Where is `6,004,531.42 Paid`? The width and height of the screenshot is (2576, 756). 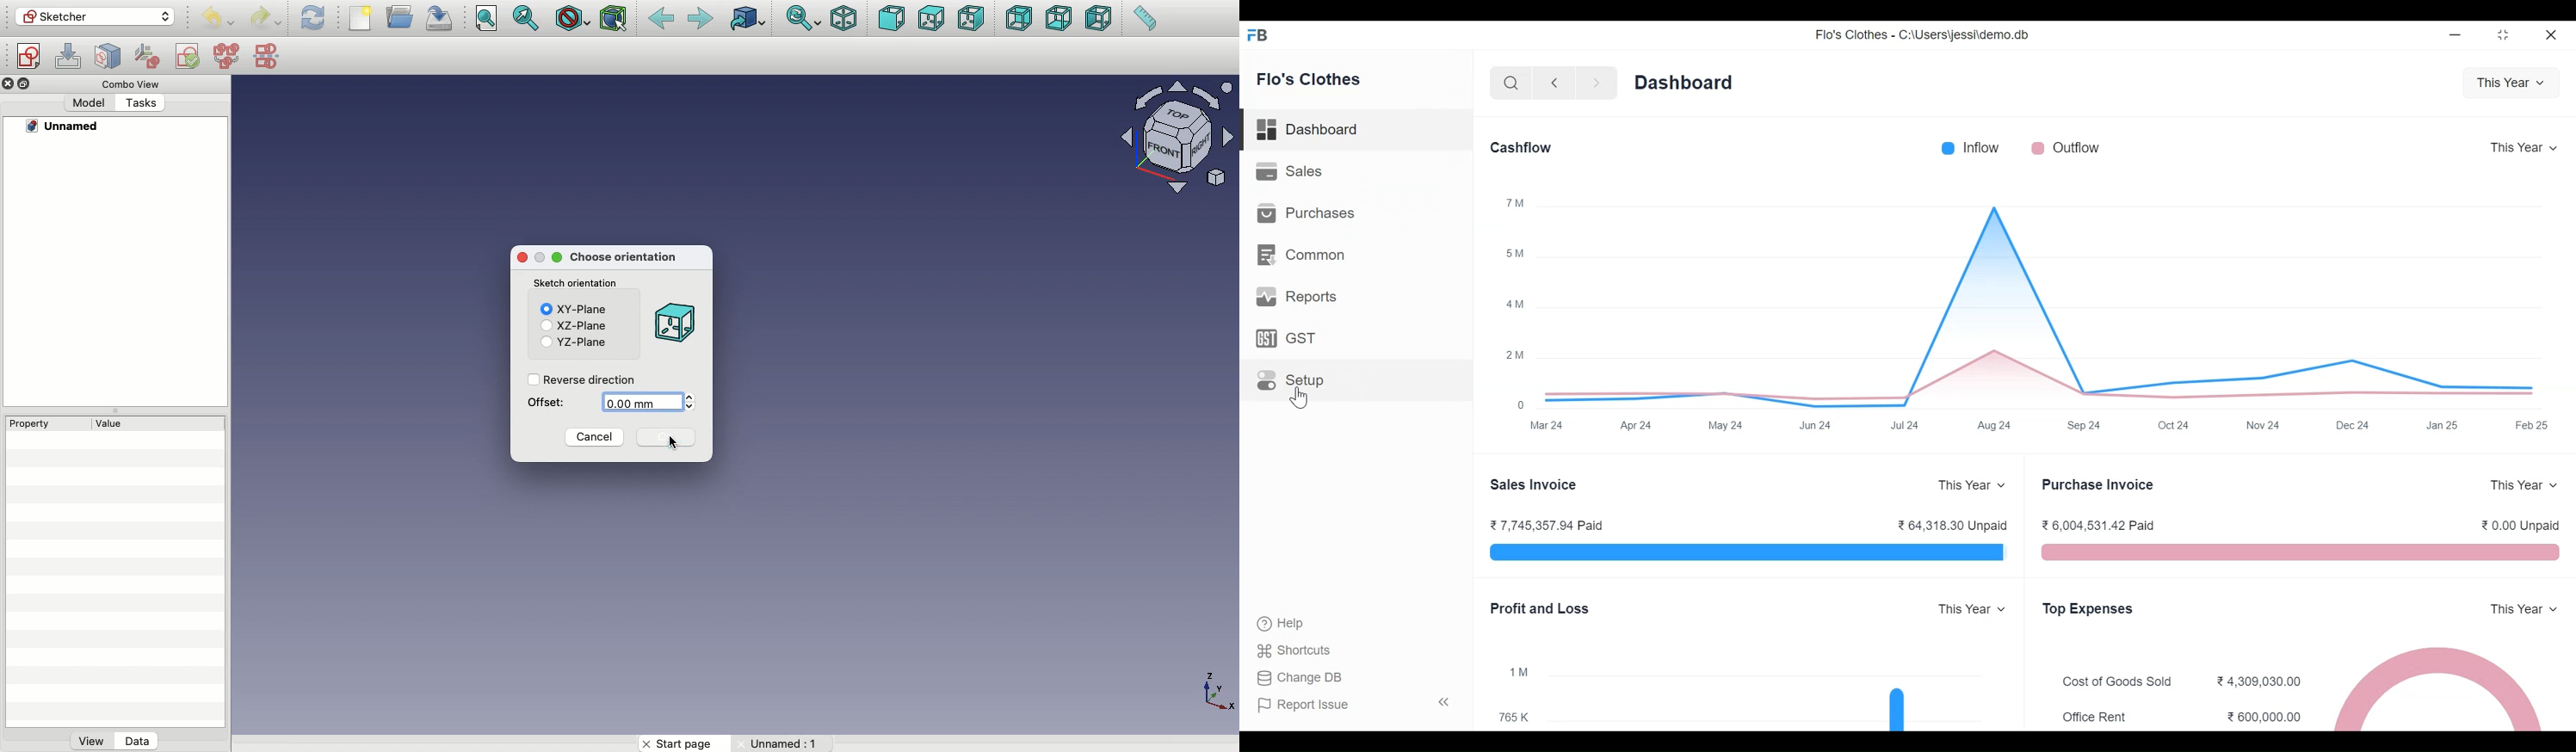 6,004,531.42 Paid is located at coordinates (2096, 525).